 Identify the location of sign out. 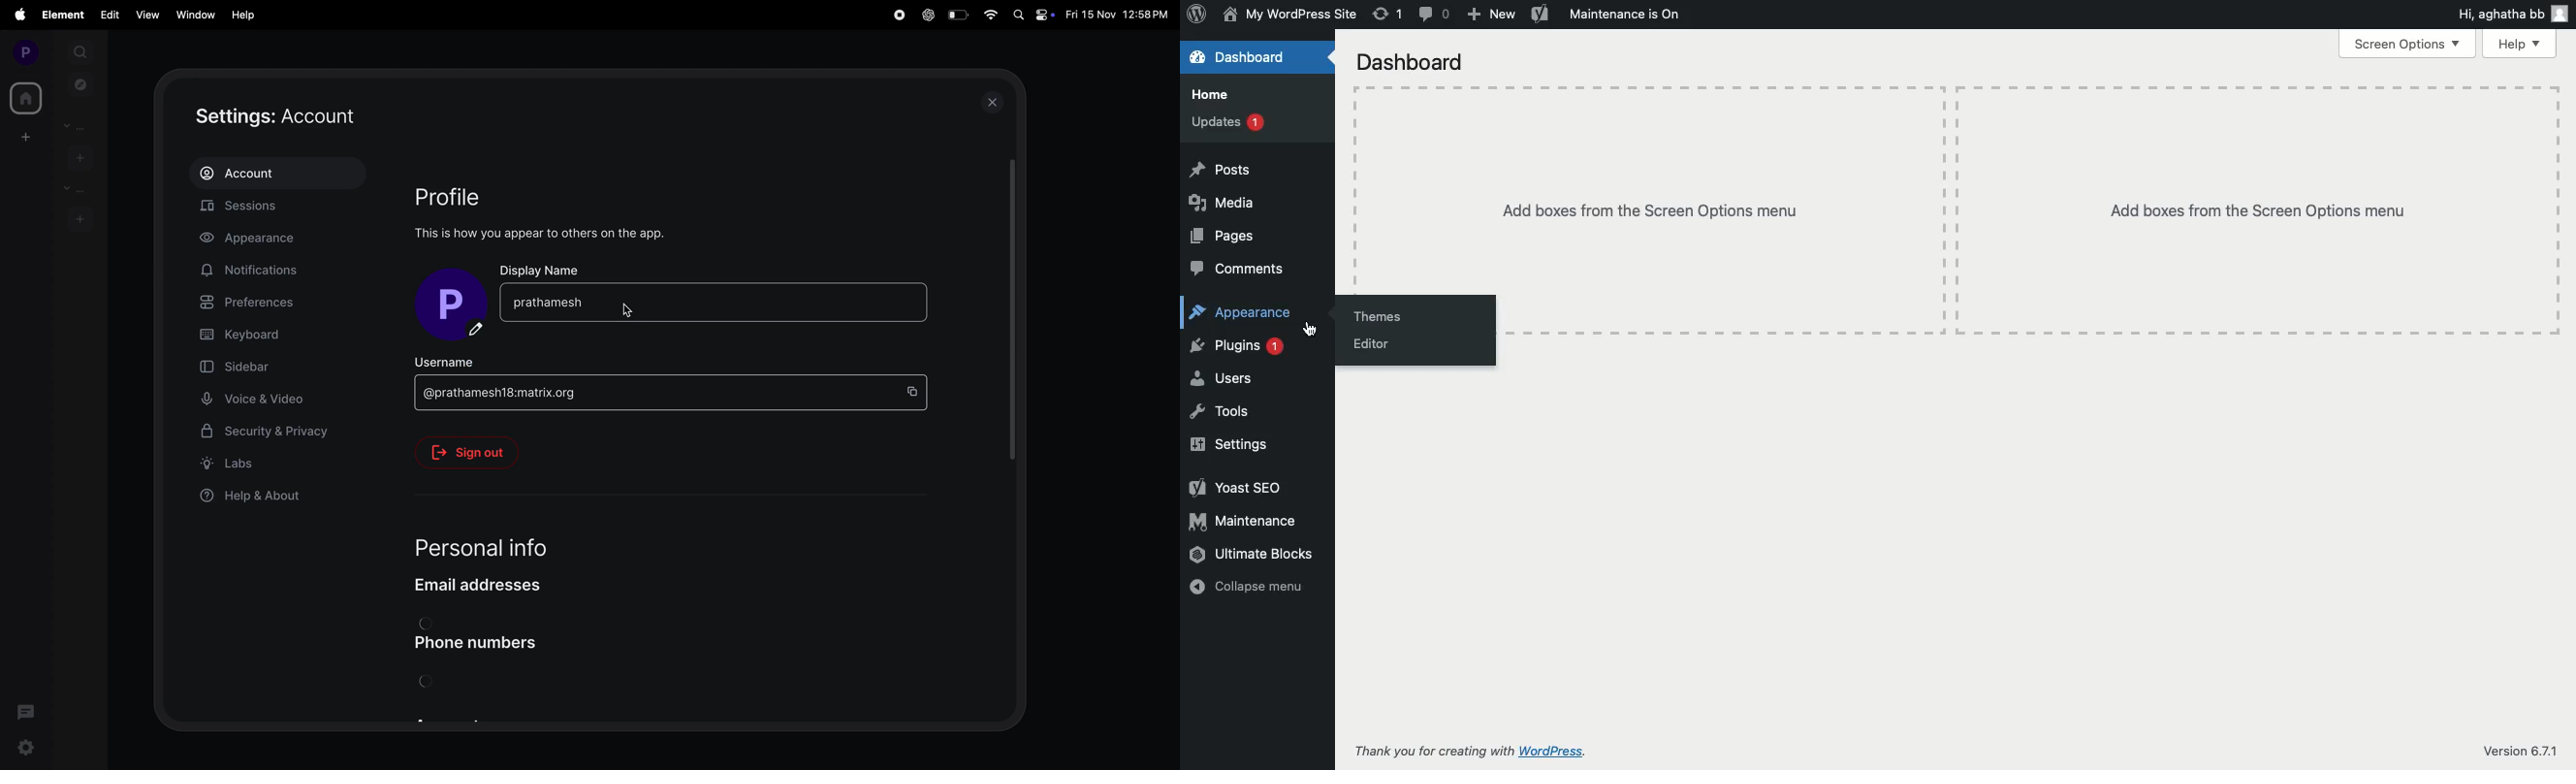
(475, 453).